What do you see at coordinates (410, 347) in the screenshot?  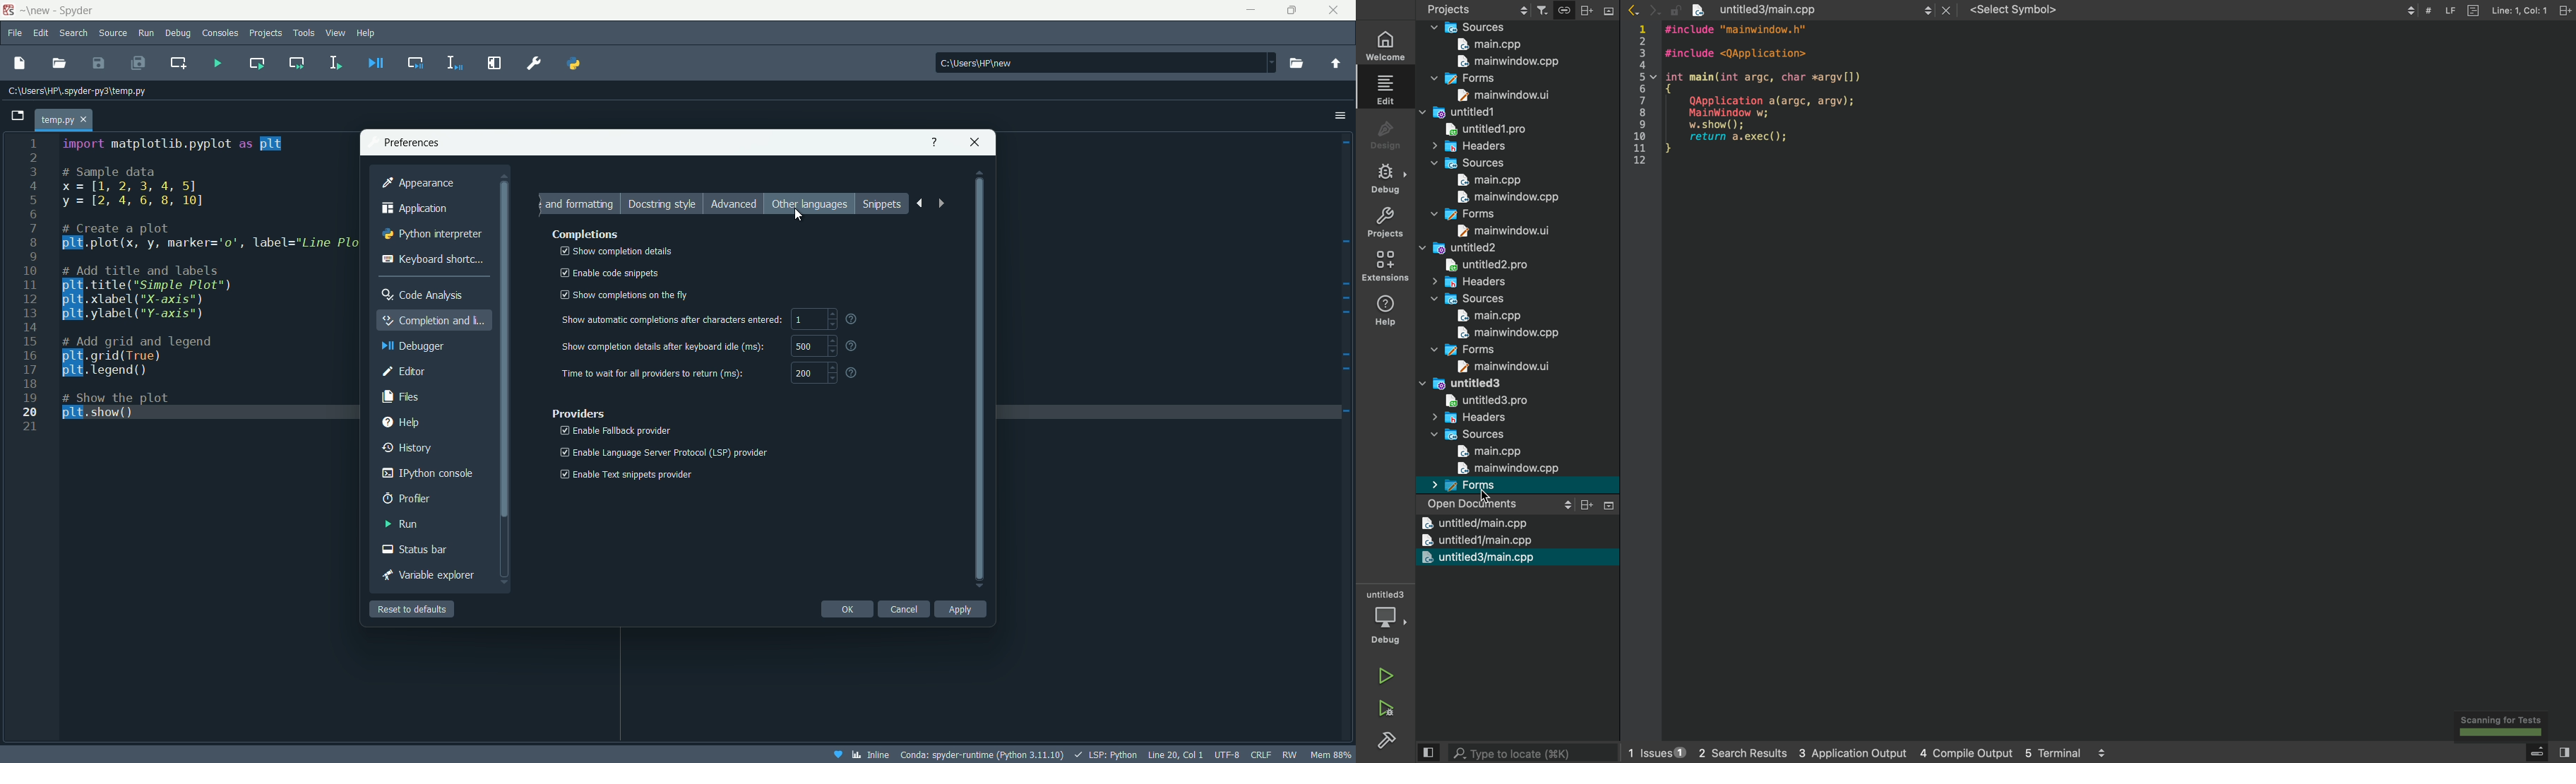 I see `debugger` at bounding box center [410, 347].